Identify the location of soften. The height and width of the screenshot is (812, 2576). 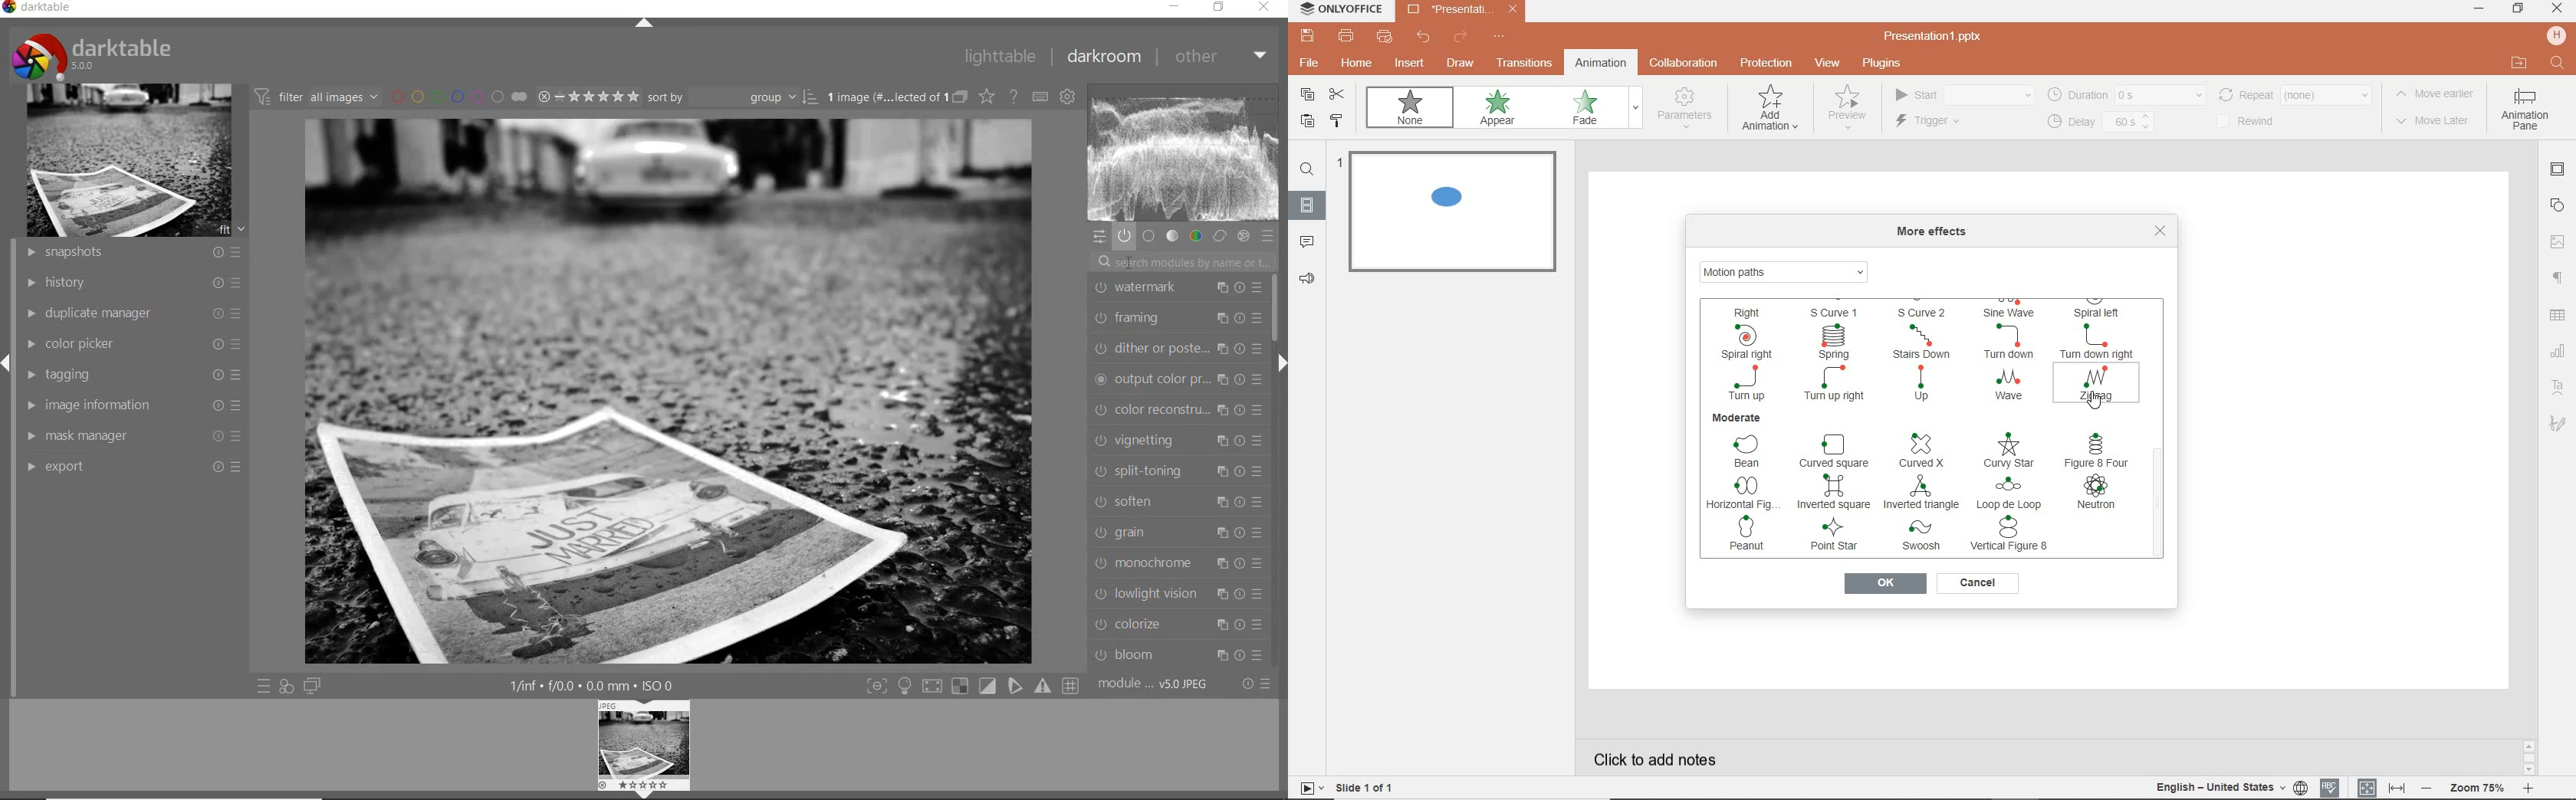
(1176, 502).